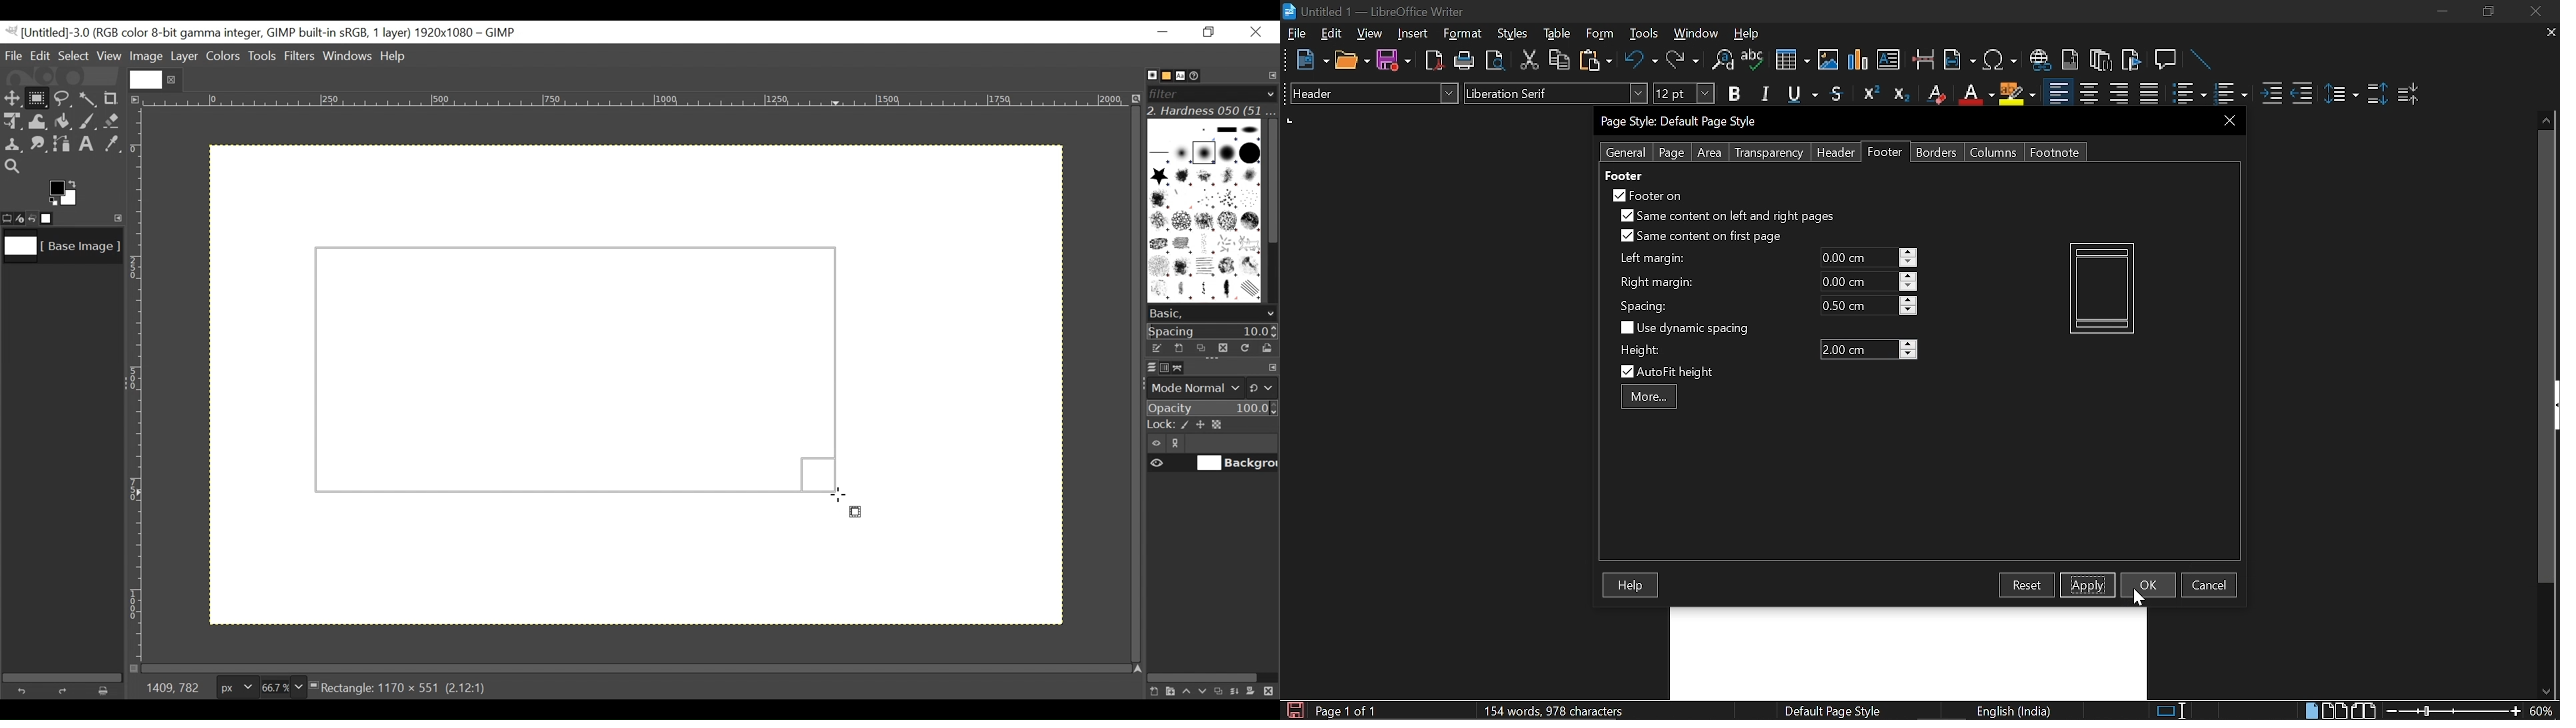 The width and height of the screenshot is (2576, 728). Describe the element at coordinates (2132, 61) in the screenshot. I see `Insert bibliography` at that location.